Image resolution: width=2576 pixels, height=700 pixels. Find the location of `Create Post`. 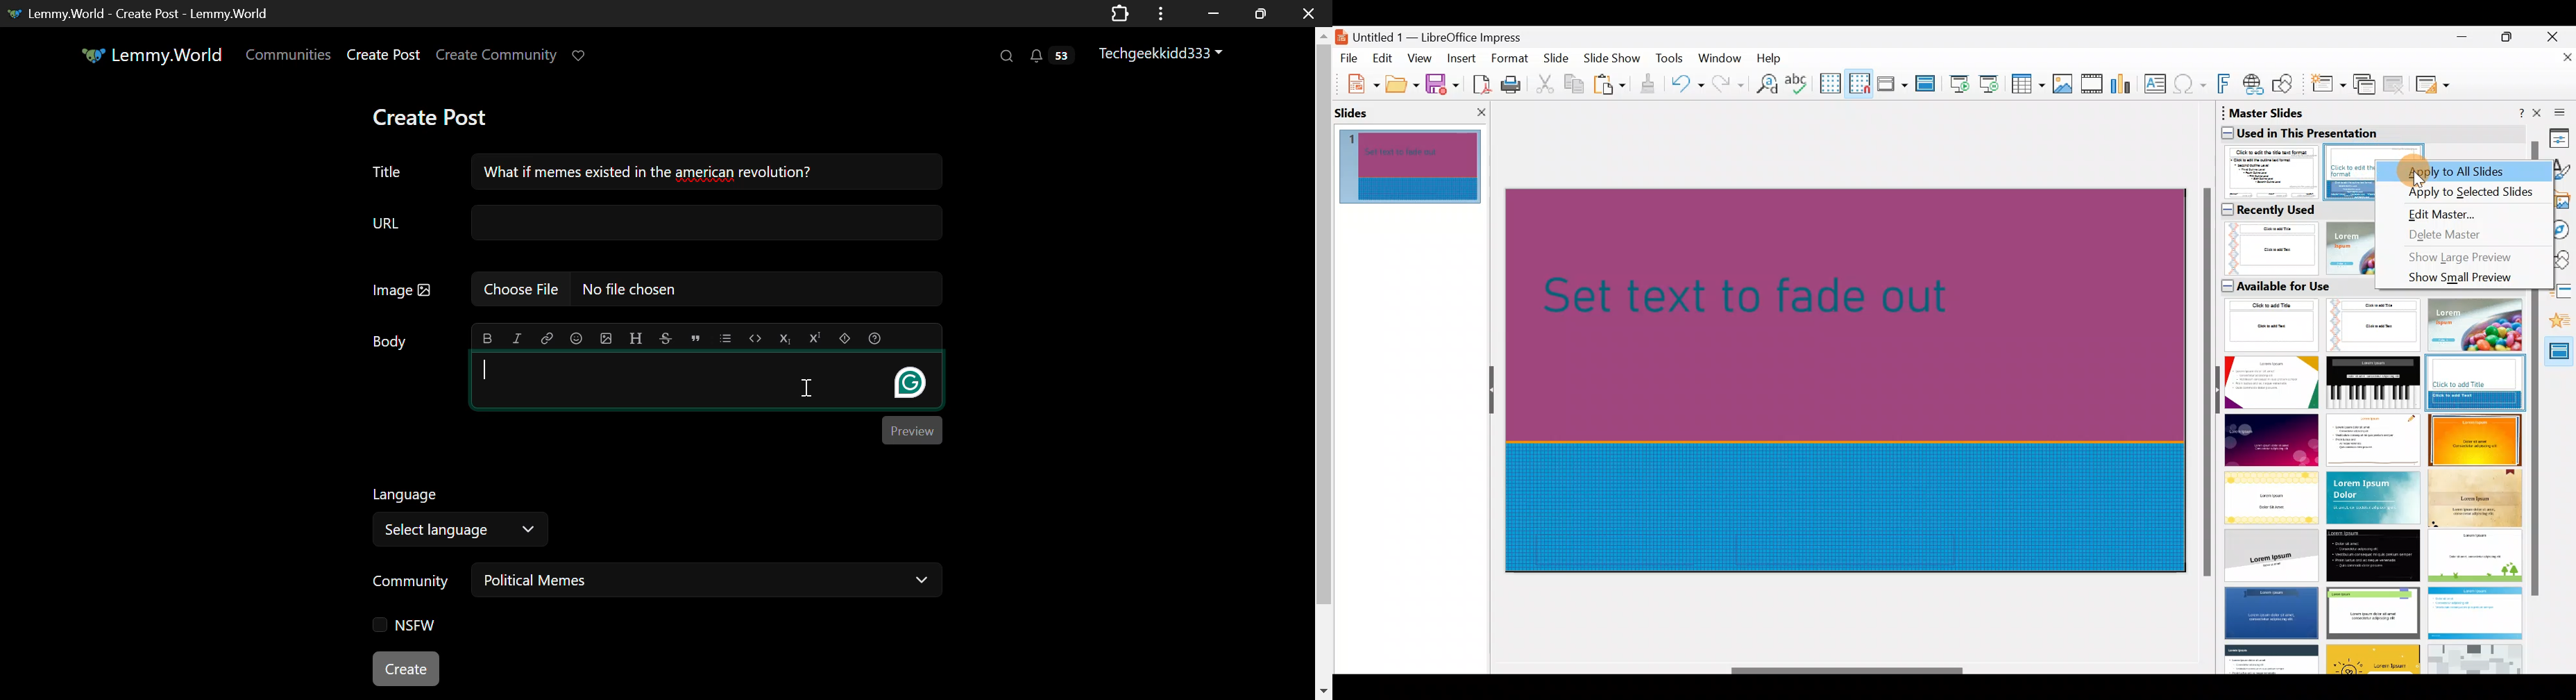

Create Post is located at coordinates (439, 117).